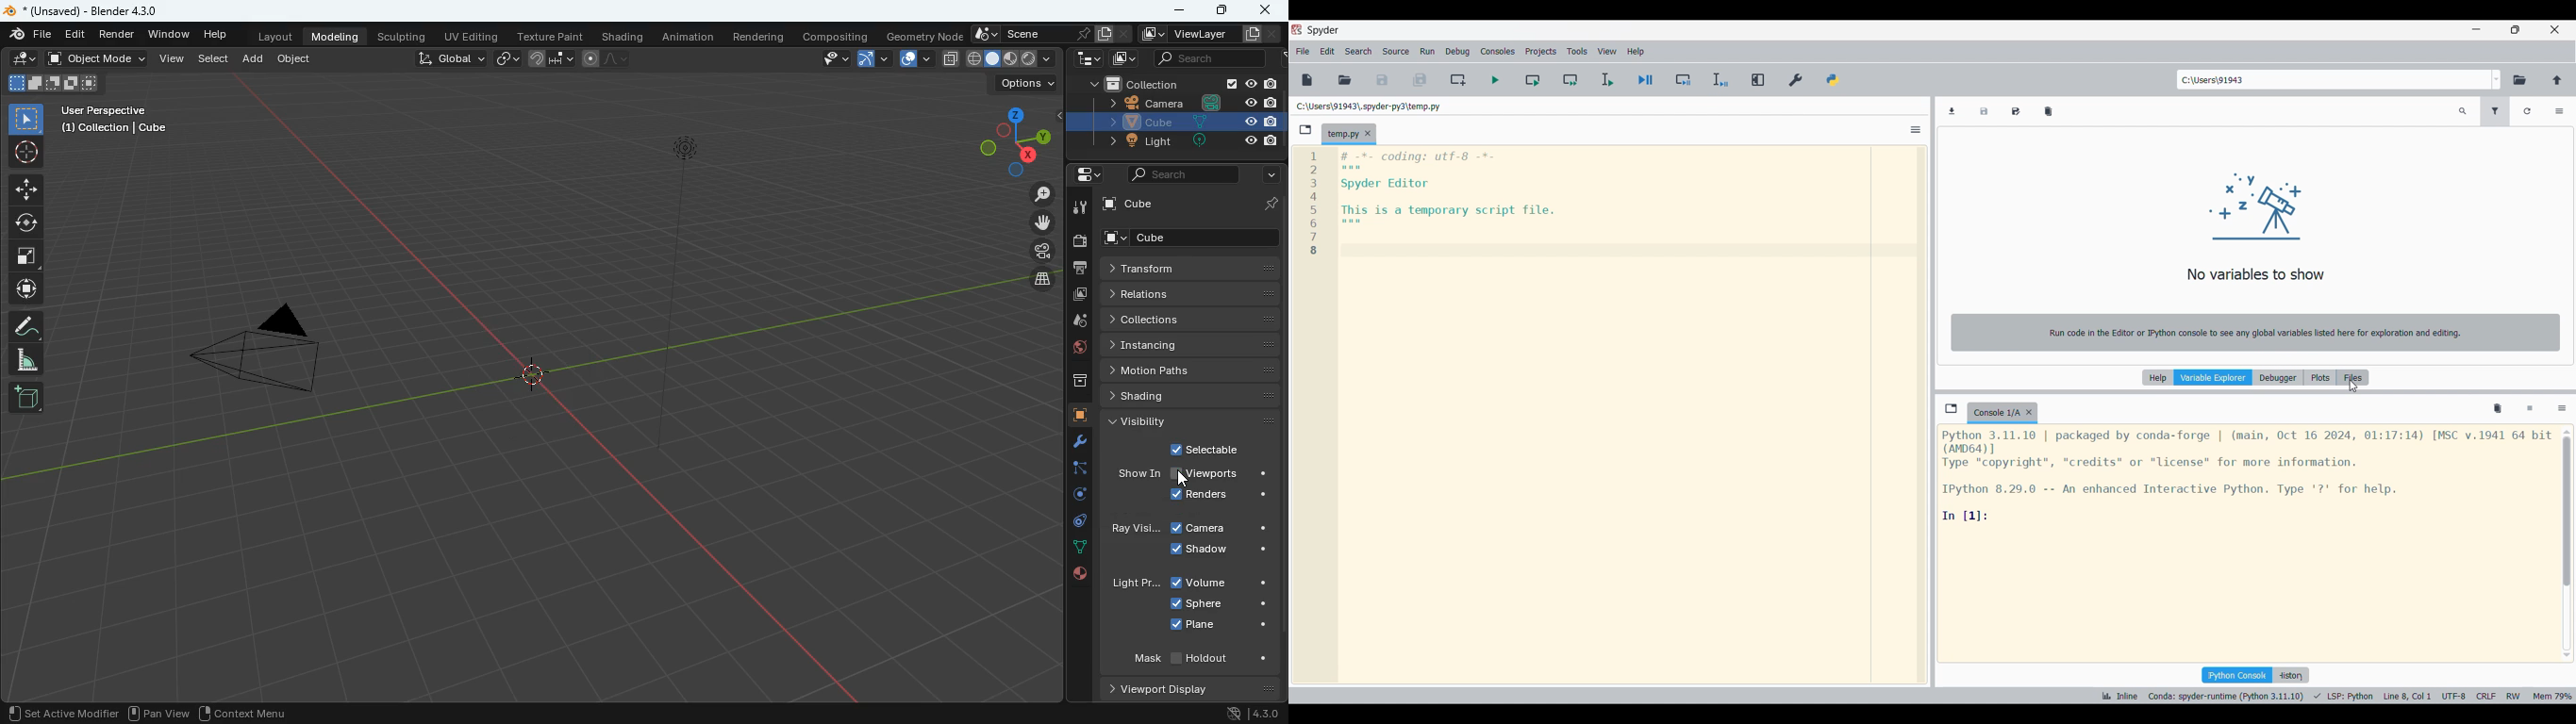  I want to click on archive, so click(1071, 381).